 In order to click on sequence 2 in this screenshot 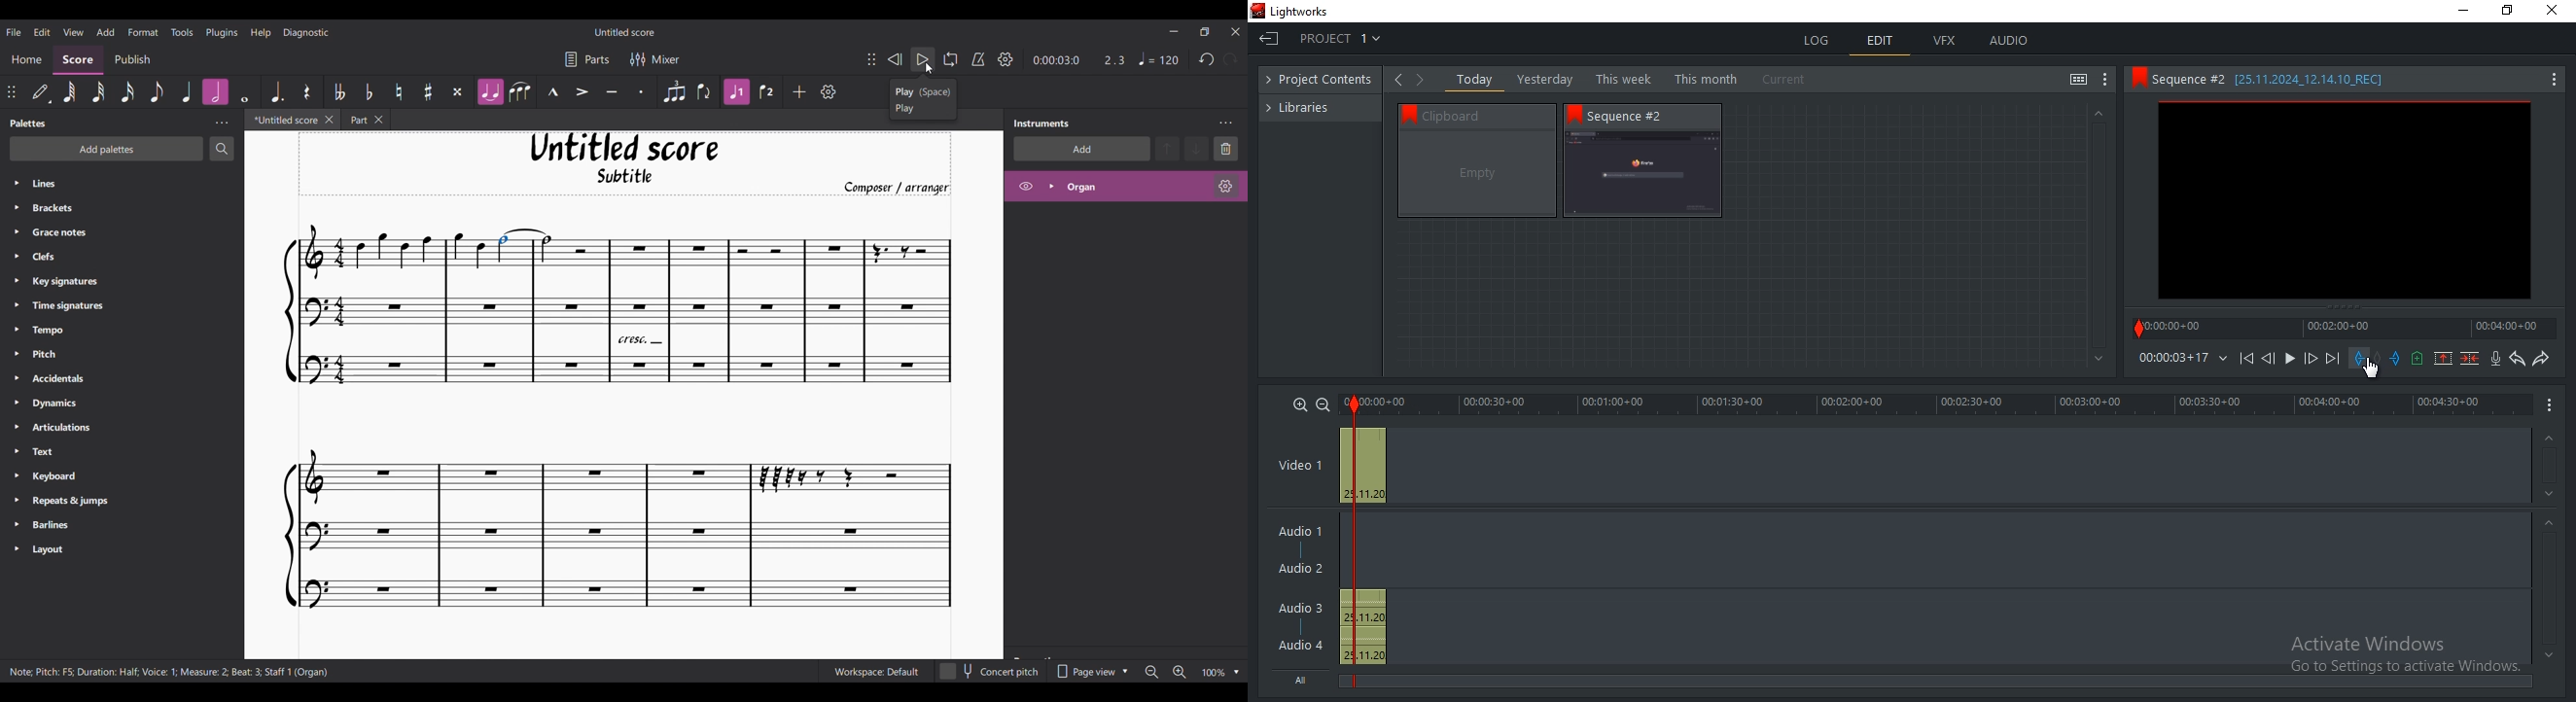, I will do `click(2345, 202)`.